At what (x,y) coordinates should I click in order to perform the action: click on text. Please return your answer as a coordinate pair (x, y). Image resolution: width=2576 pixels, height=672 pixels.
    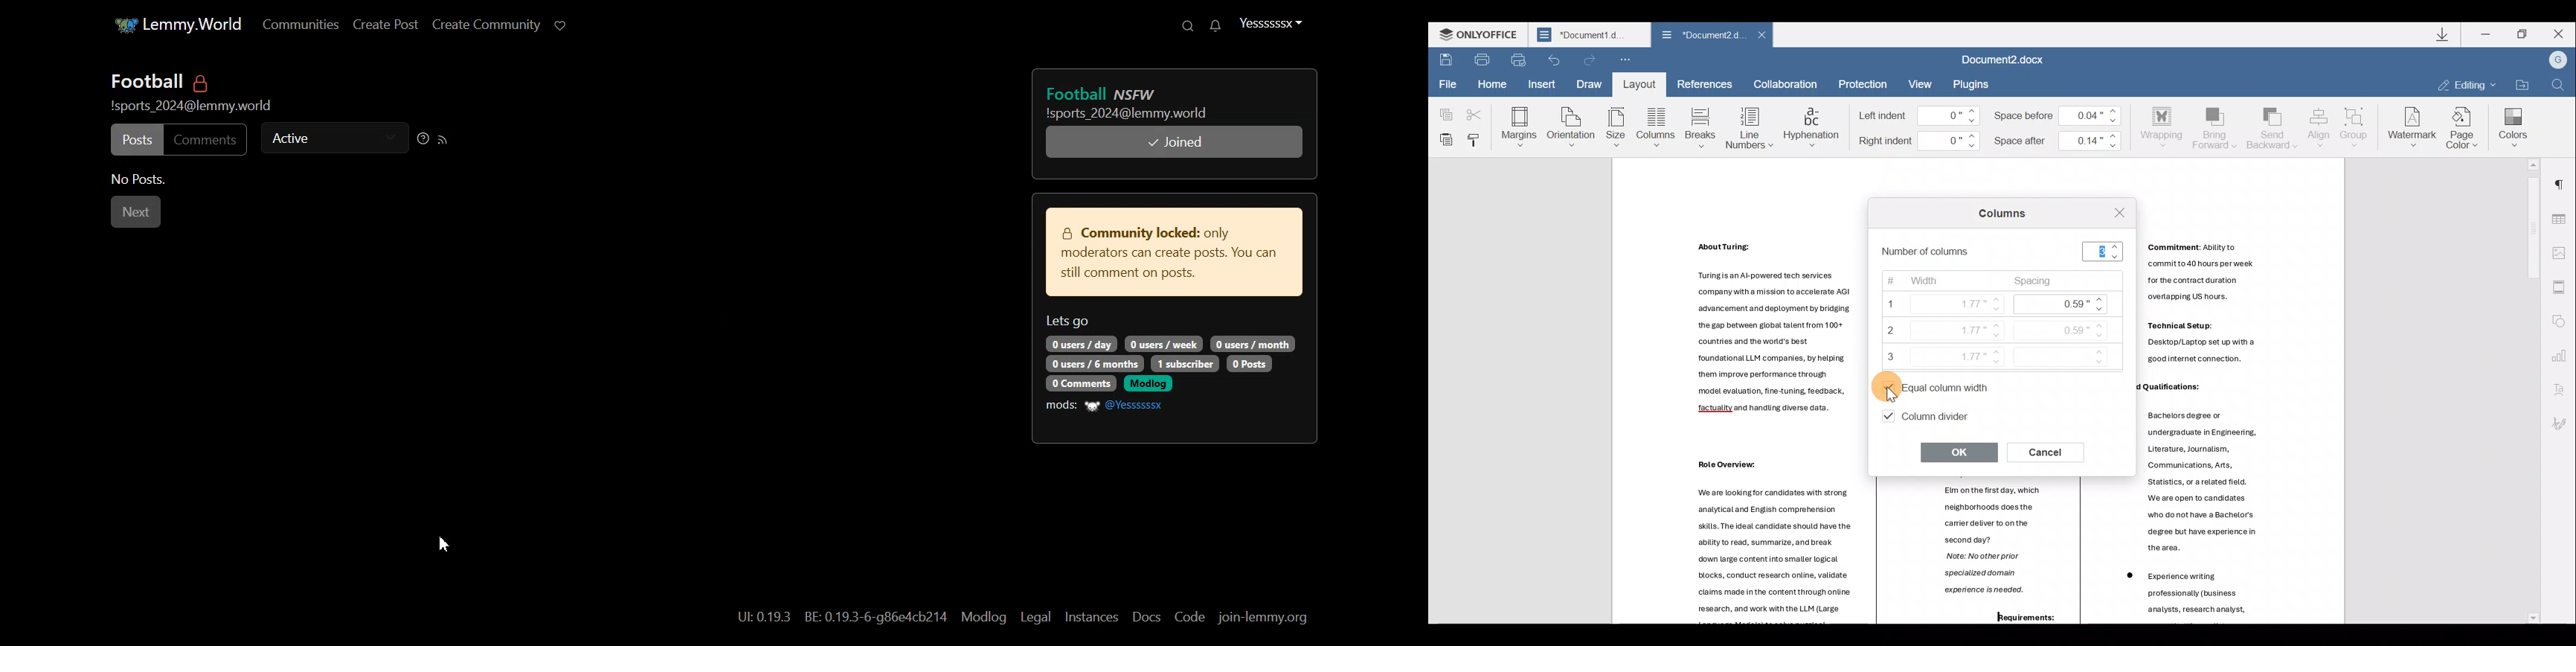
    Looking at the image, I should click on (1165, 342).